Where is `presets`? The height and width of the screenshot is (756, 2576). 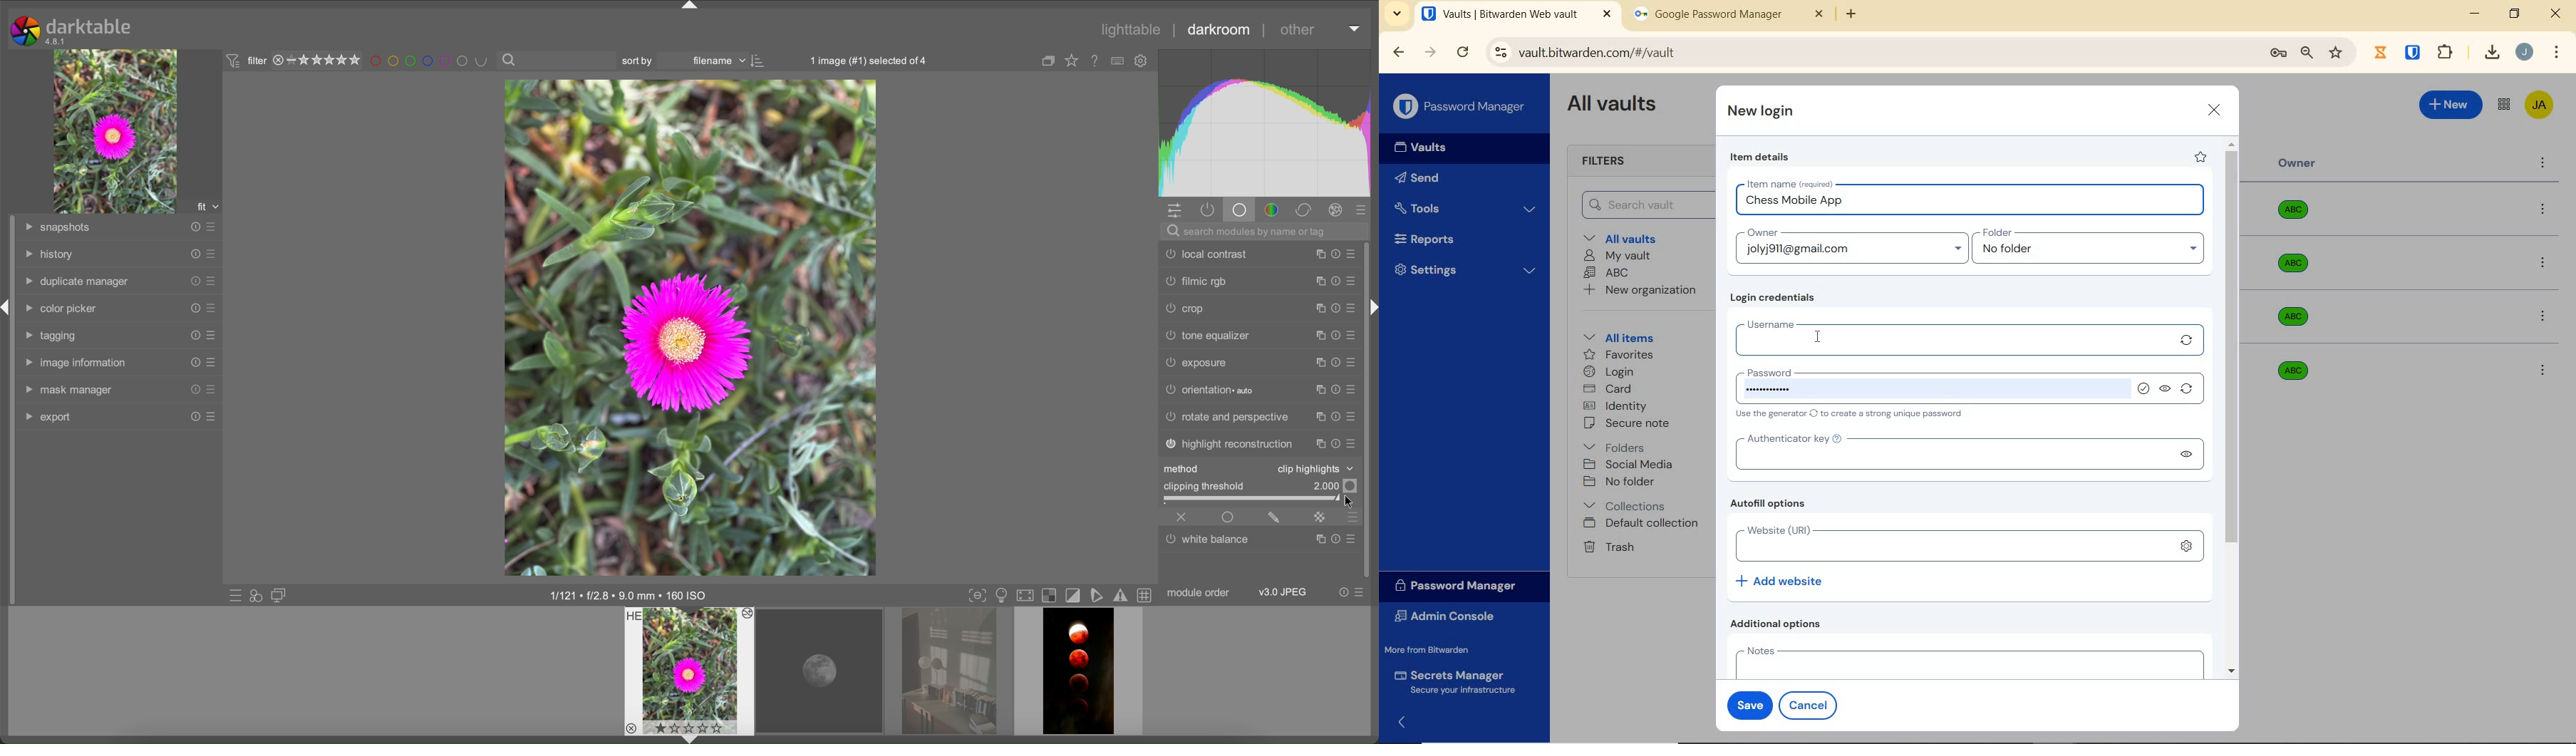
presets is located at coordinates (211, 282).